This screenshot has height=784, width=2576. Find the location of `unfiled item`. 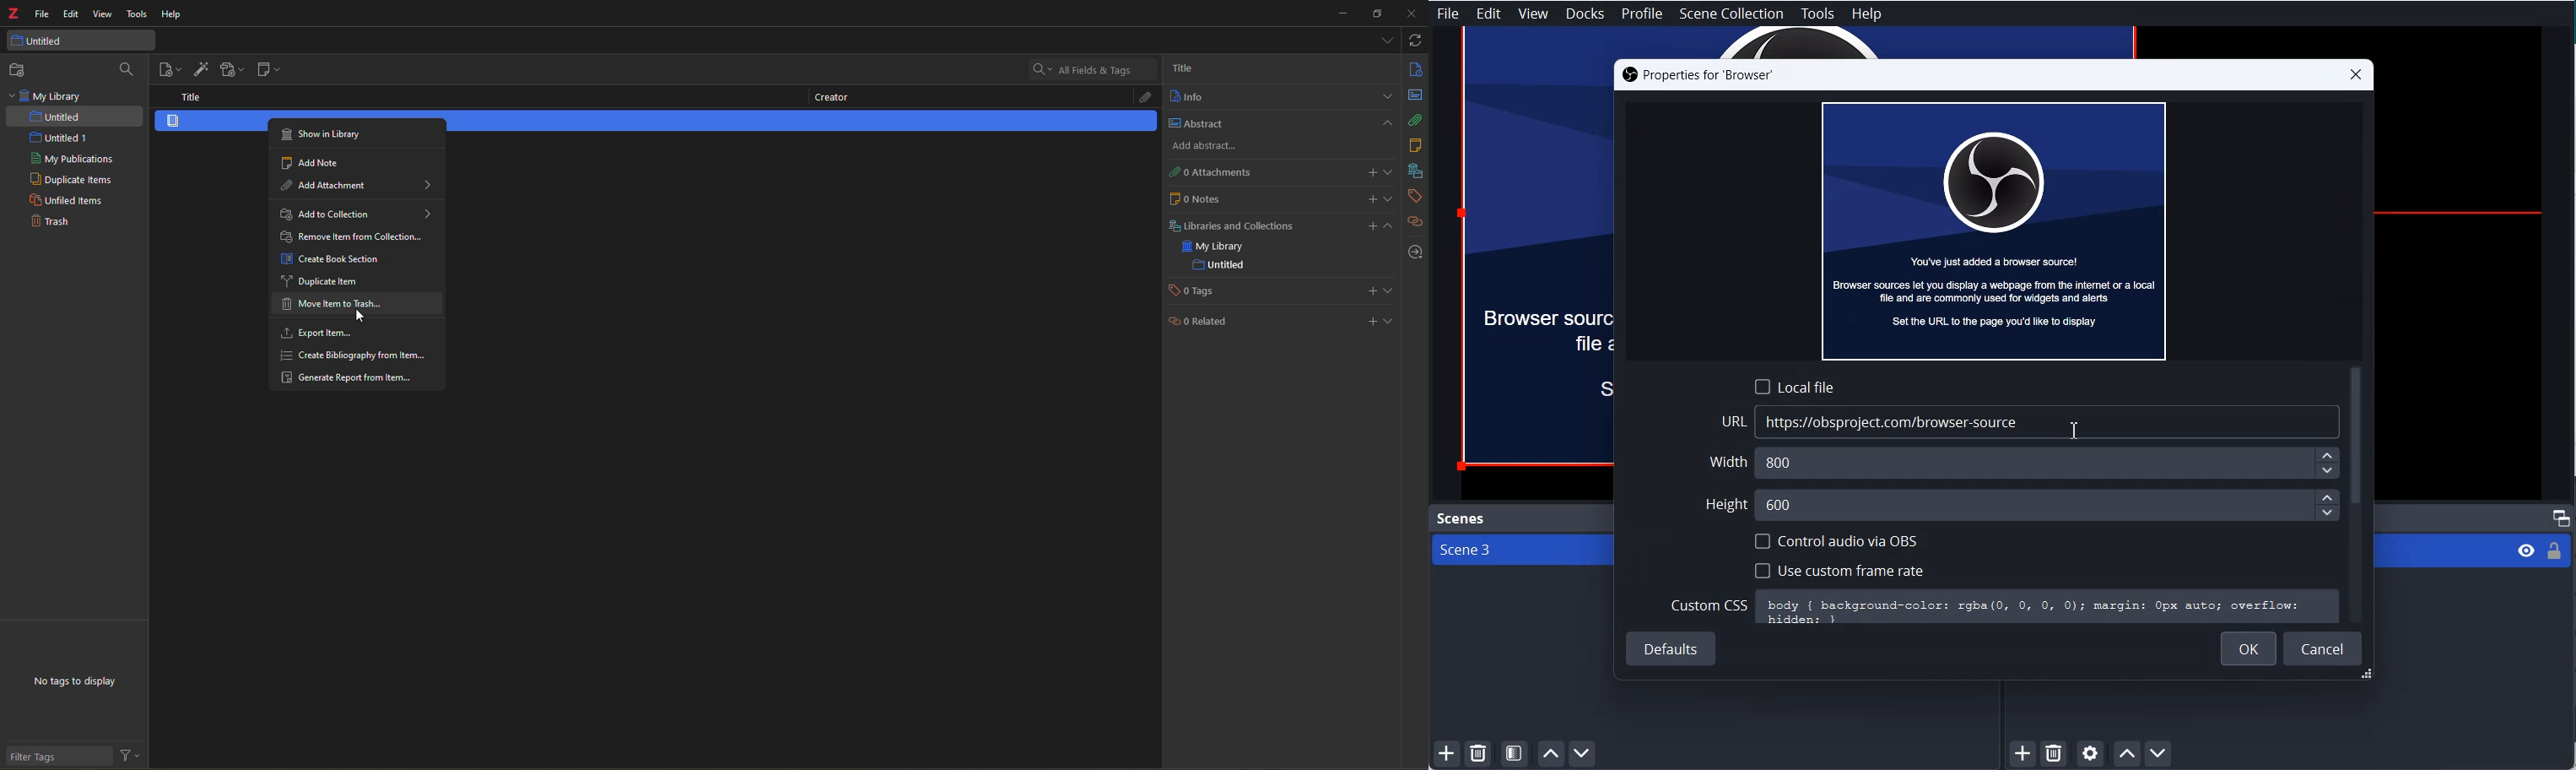

unfiled item is located at coordinates (64, 202).